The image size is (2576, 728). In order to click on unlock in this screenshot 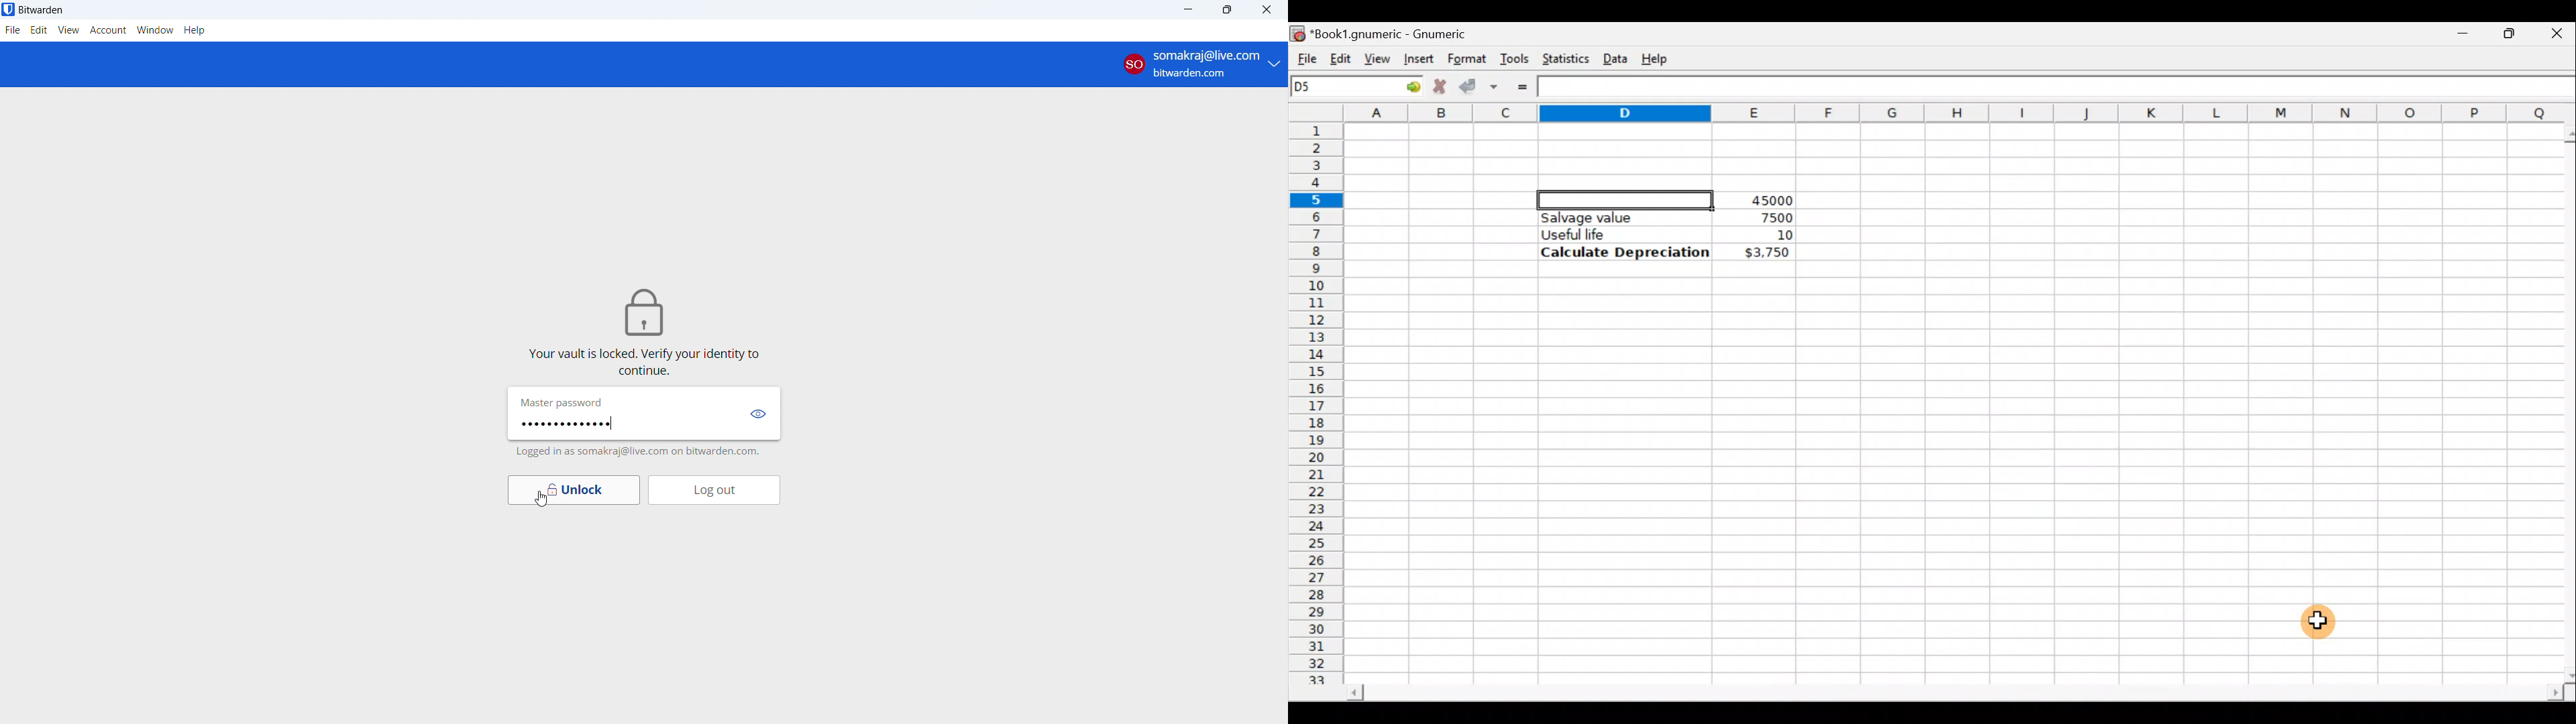, I will do `click(574, 491)`.